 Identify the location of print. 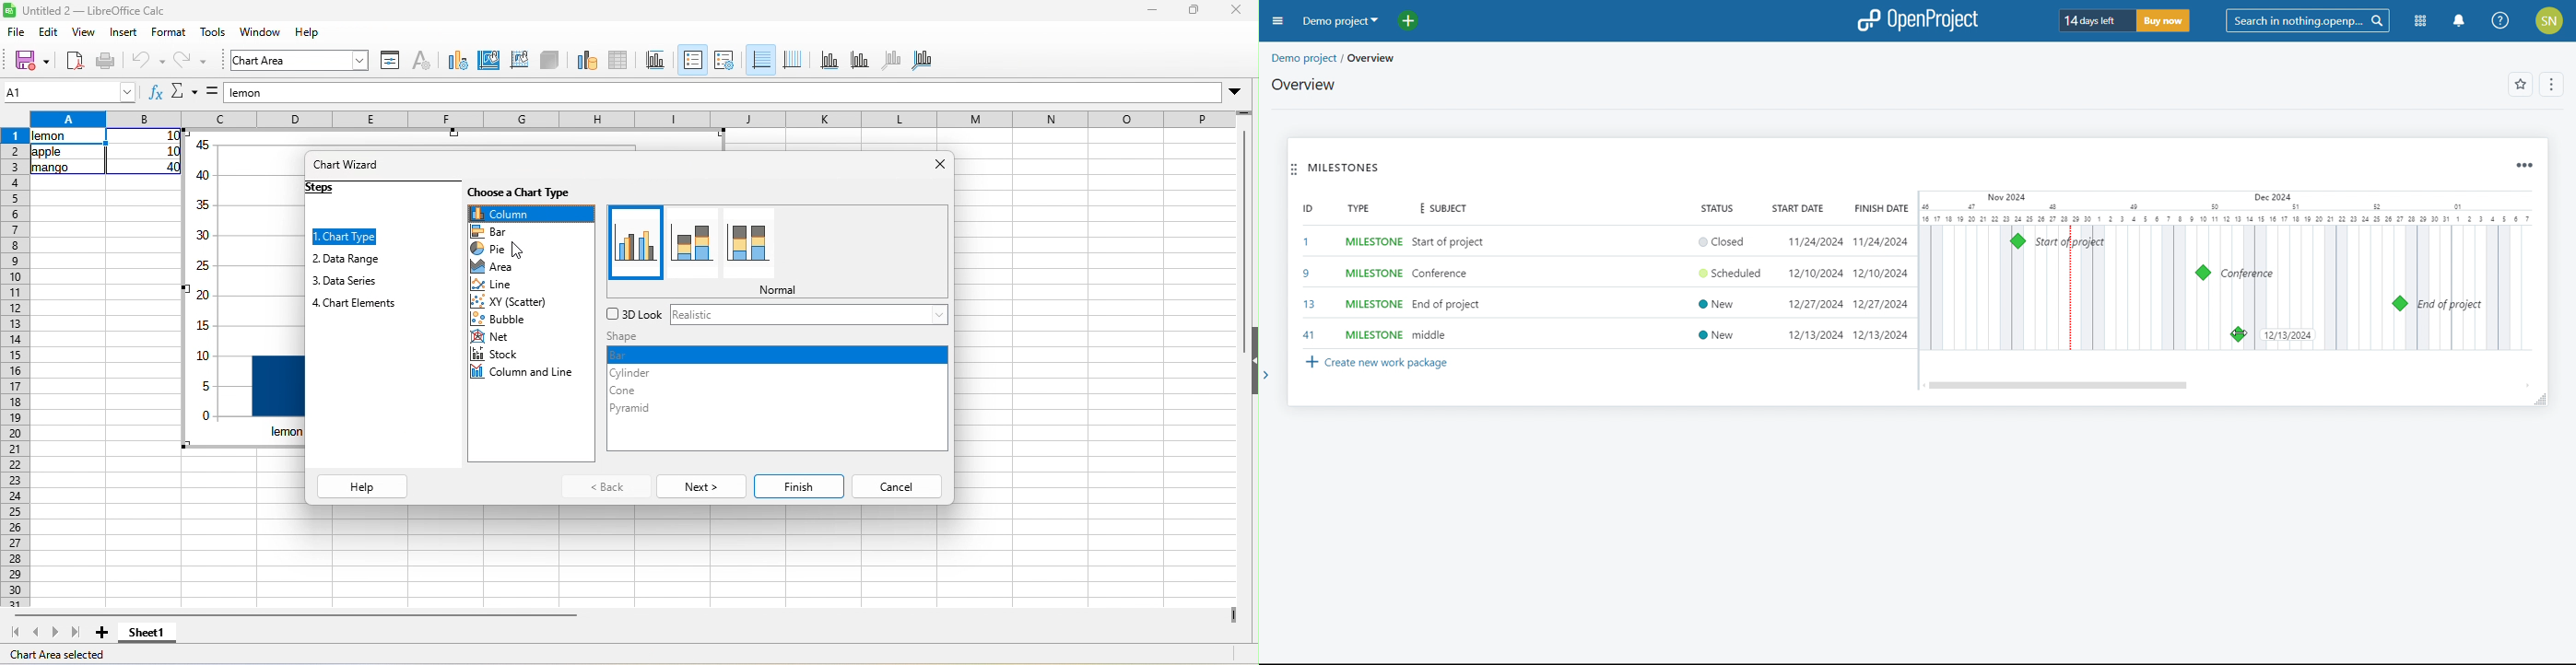
(108, 60).